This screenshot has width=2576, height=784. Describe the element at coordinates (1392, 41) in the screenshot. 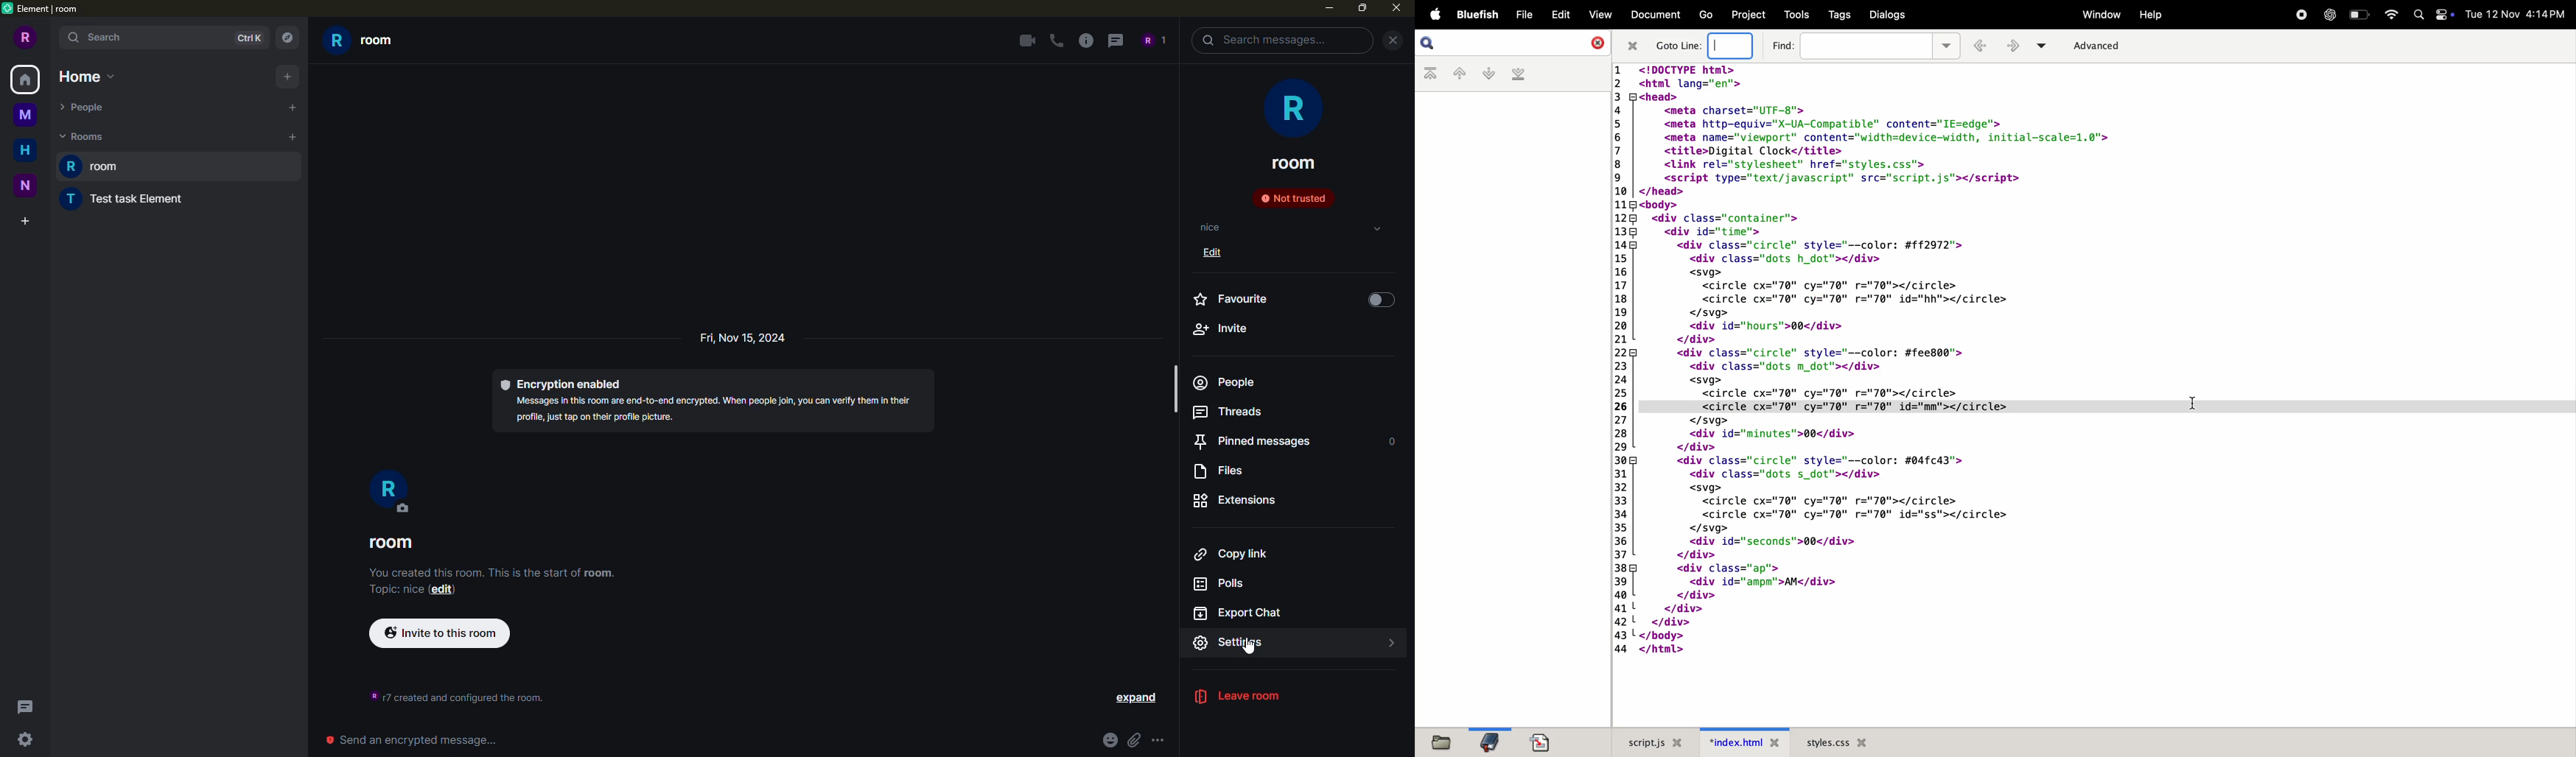

I see `close` at that location.